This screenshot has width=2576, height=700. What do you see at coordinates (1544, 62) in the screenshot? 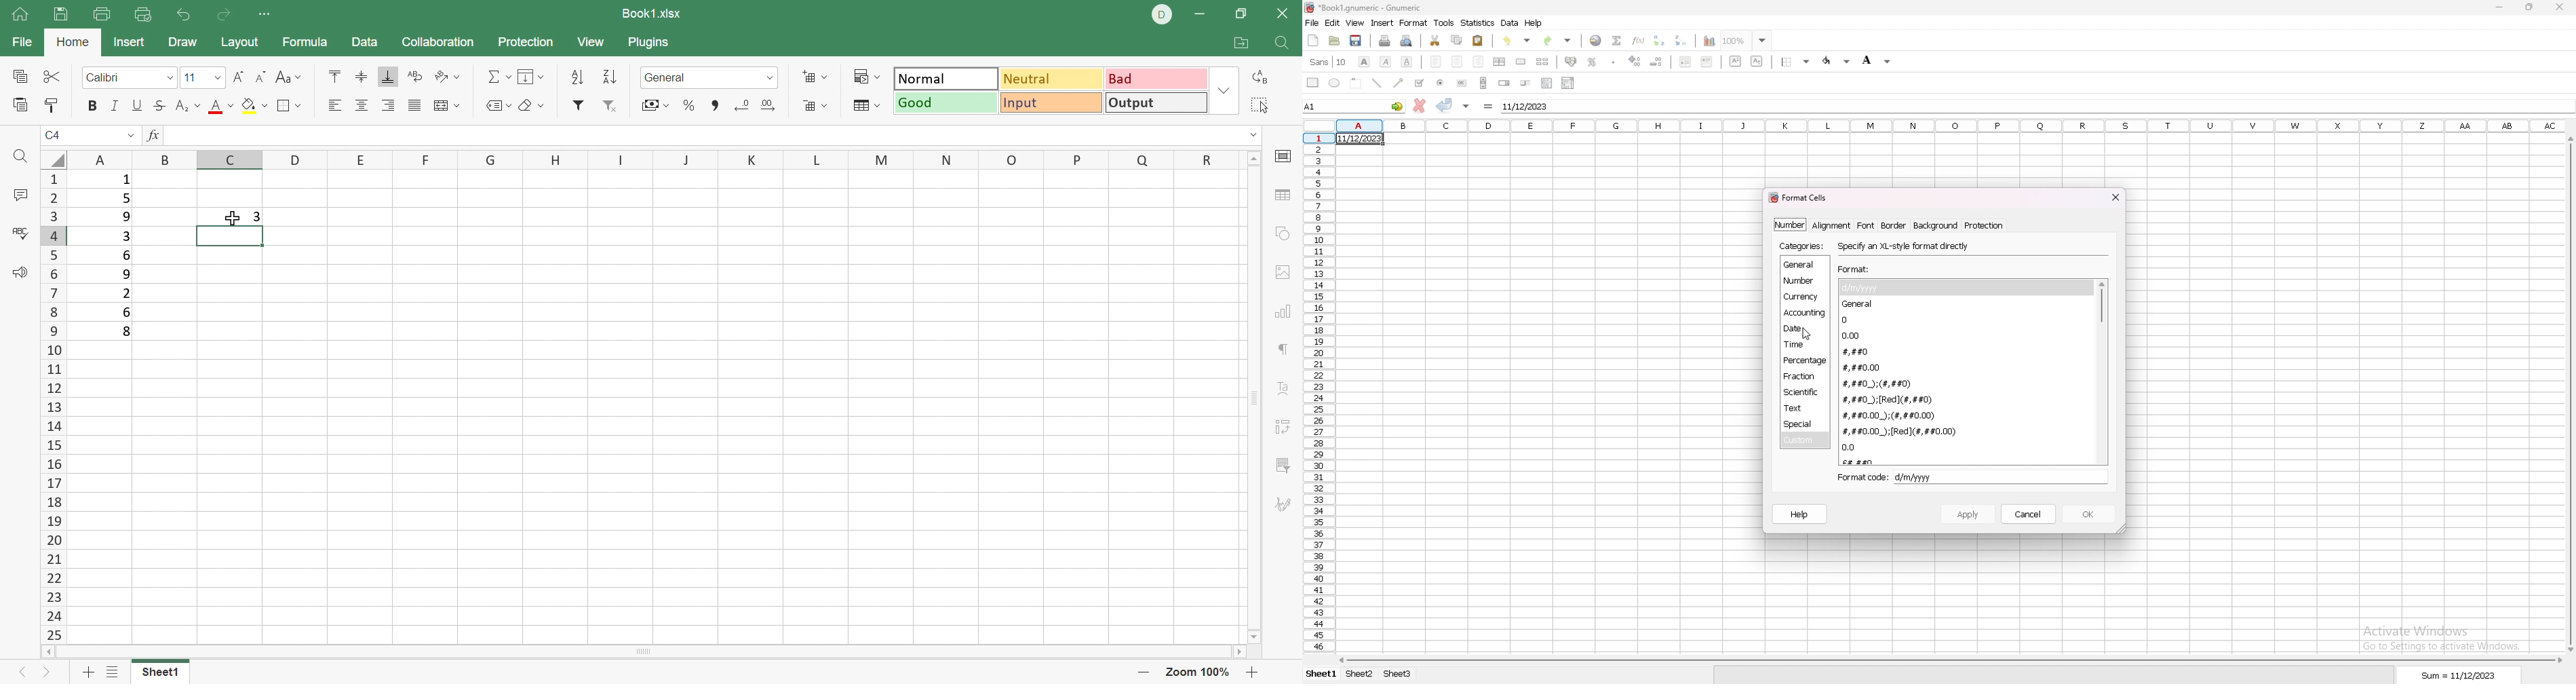
I see `split merged cells` at bounding box center [1544, 62].